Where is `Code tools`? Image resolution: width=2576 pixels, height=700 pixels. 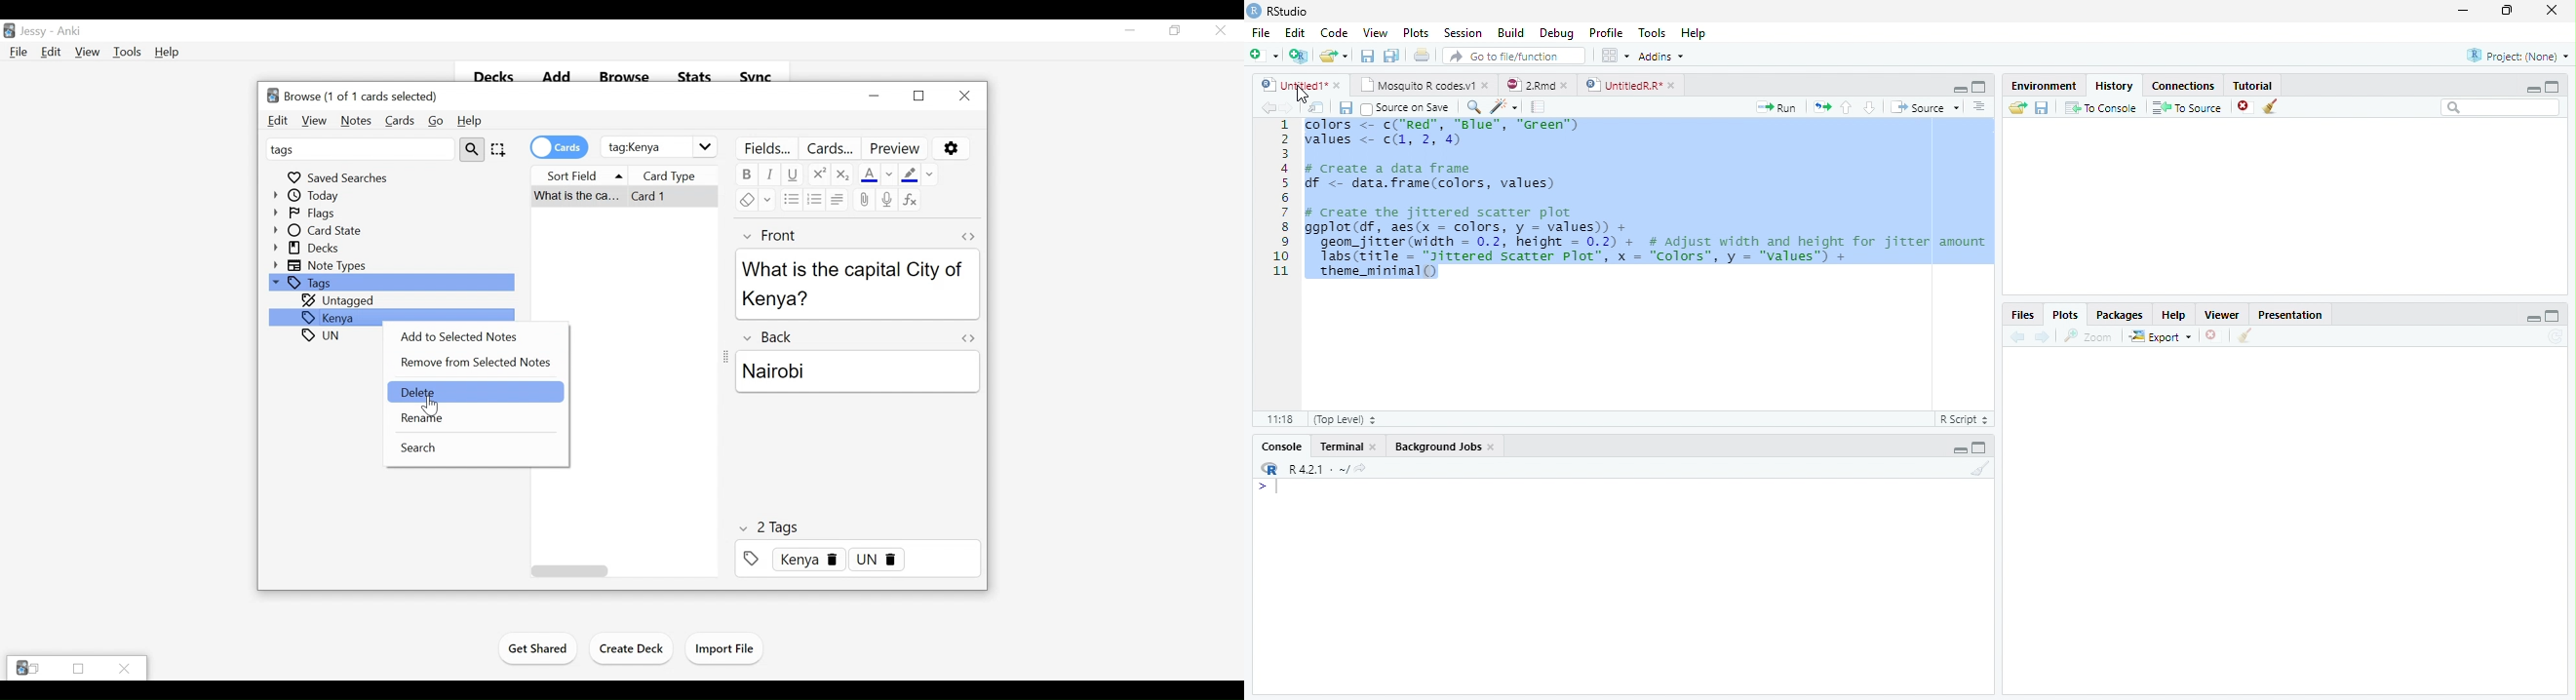
Code tools is located at coordinates (1505, 107).